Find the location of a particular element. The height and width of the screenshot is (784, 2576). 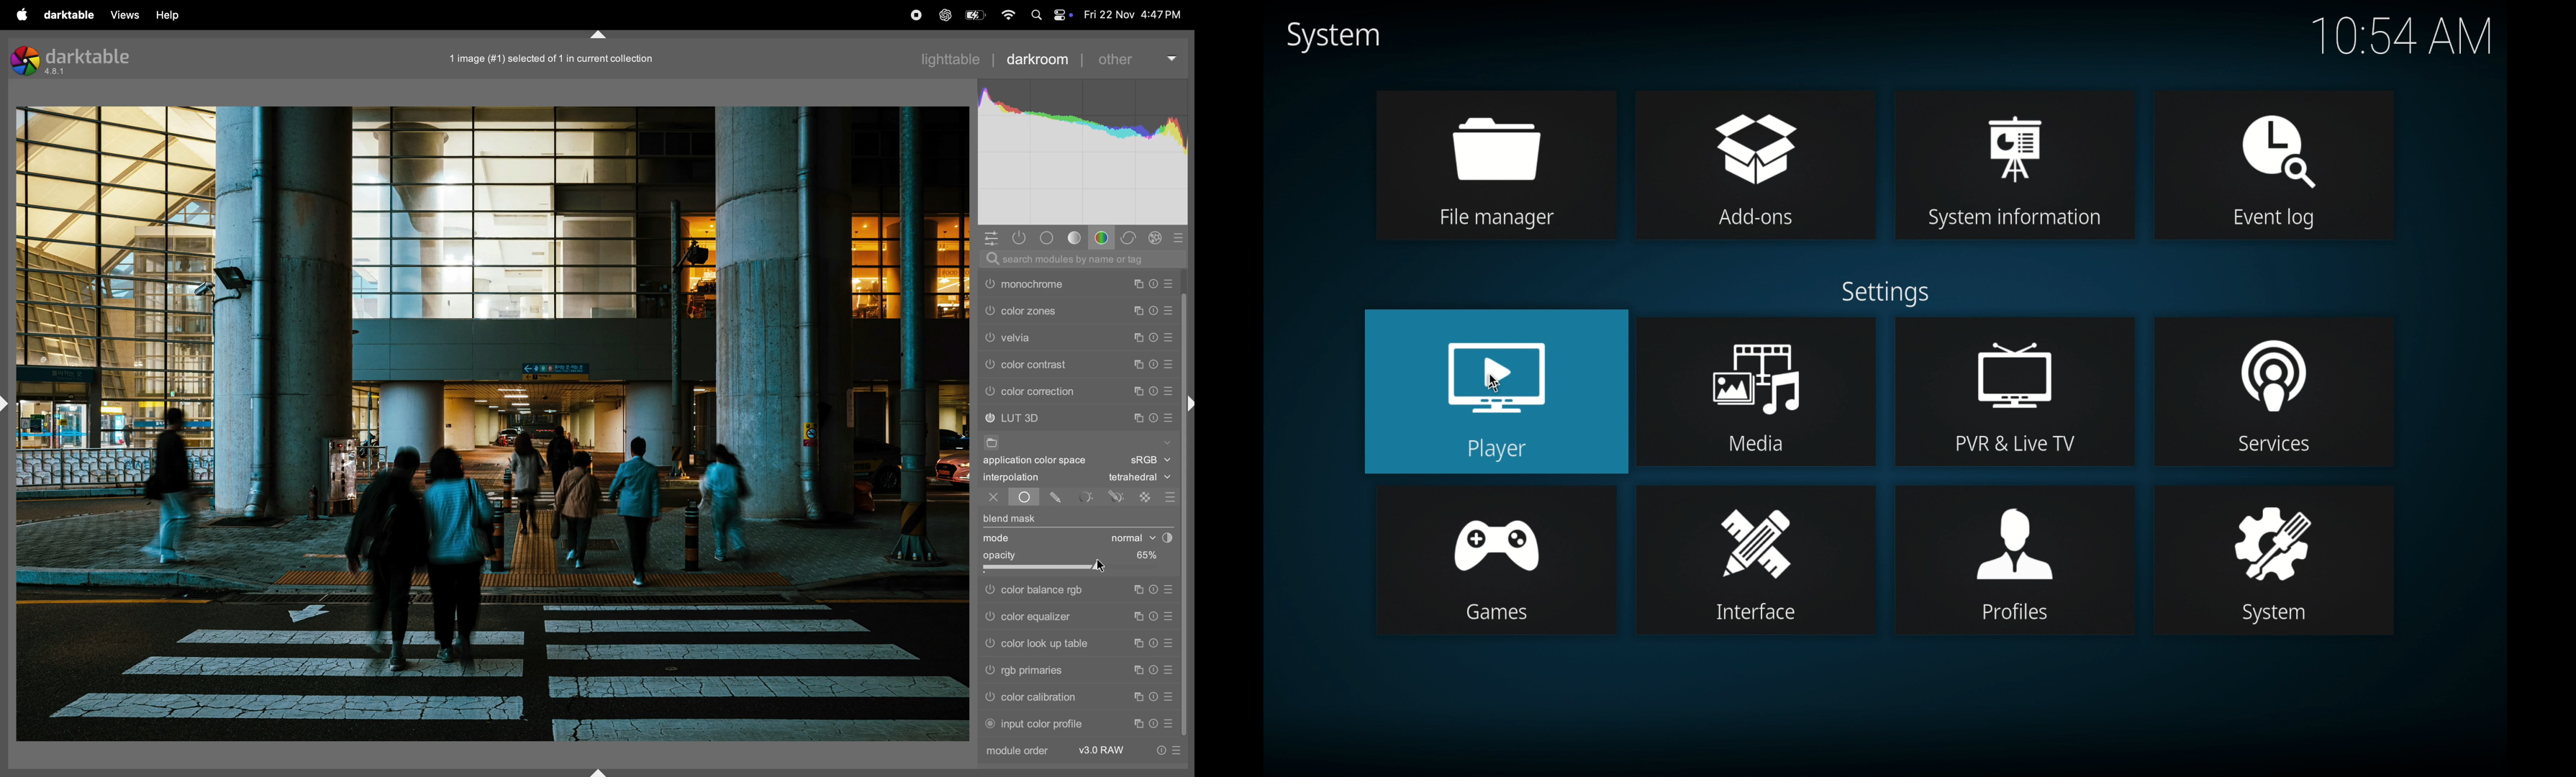

dark room is located at coordinates (1040, 59).